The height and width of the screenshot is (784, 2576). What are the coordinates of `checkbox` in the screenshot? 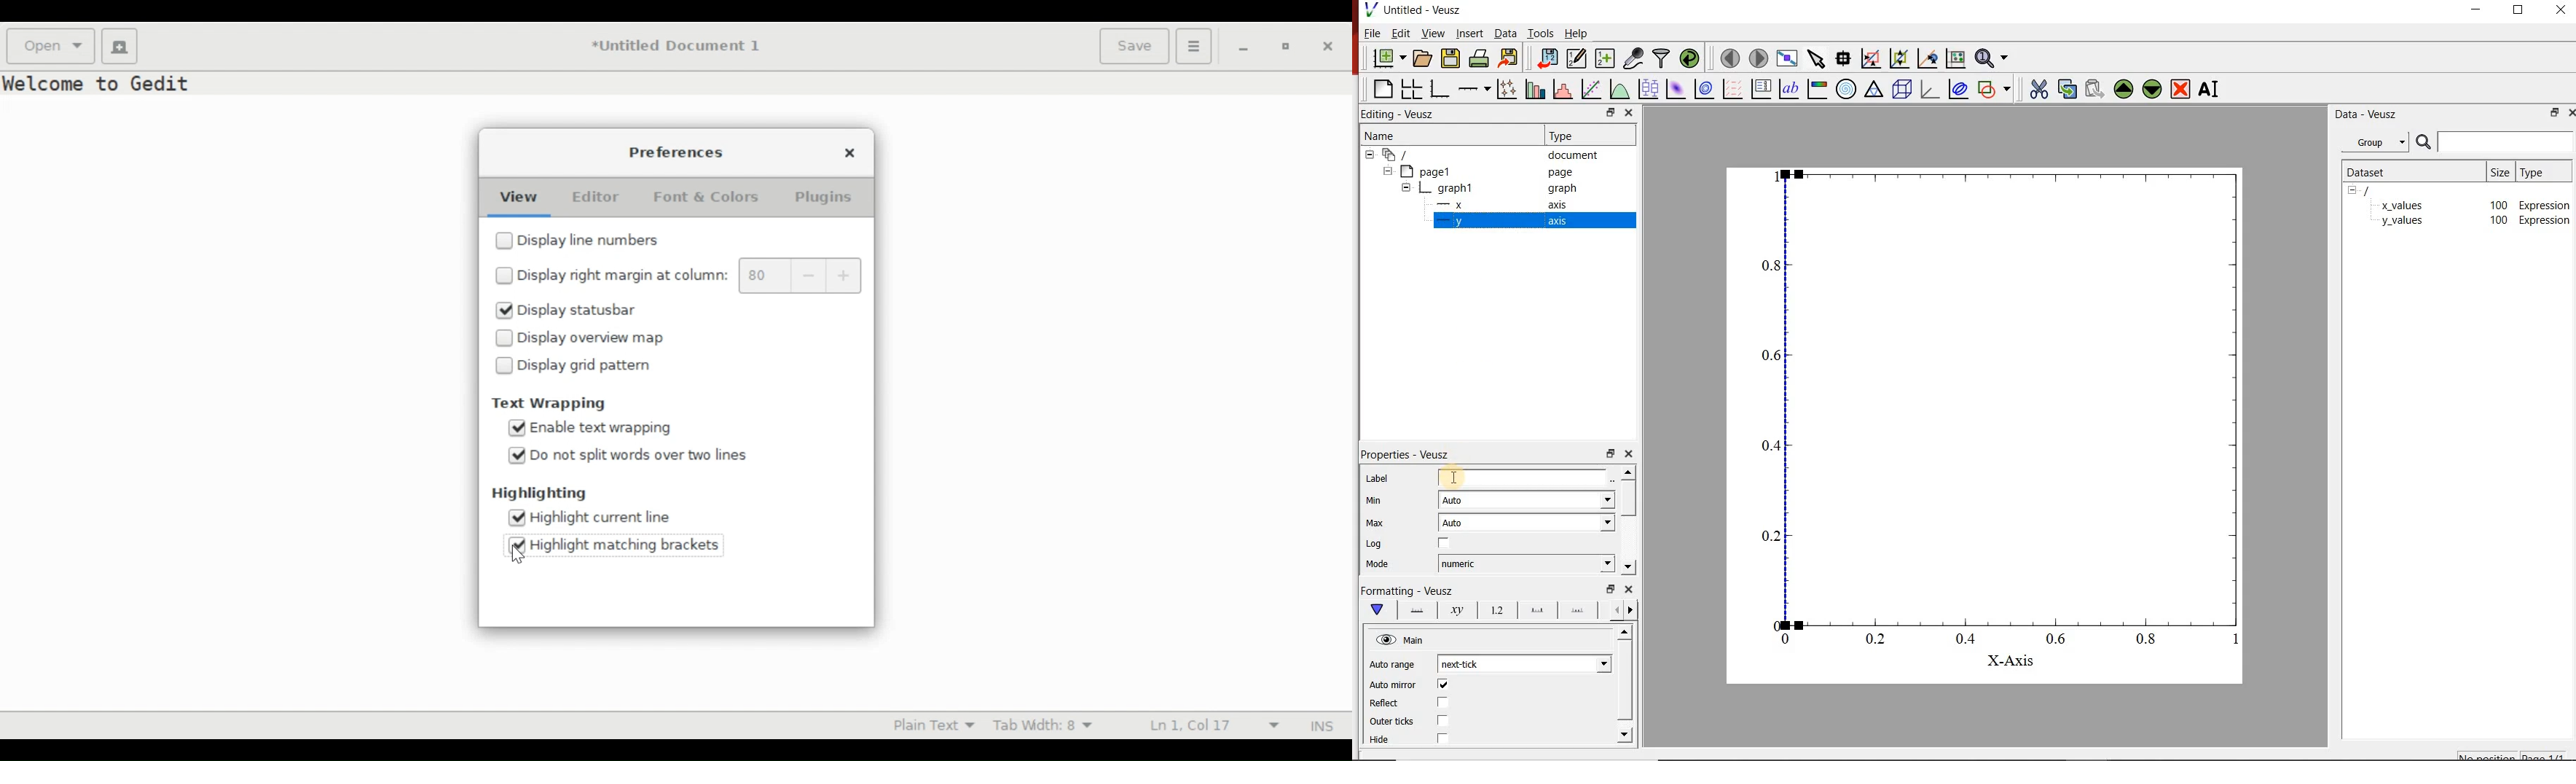 It's located at (1445, 542).